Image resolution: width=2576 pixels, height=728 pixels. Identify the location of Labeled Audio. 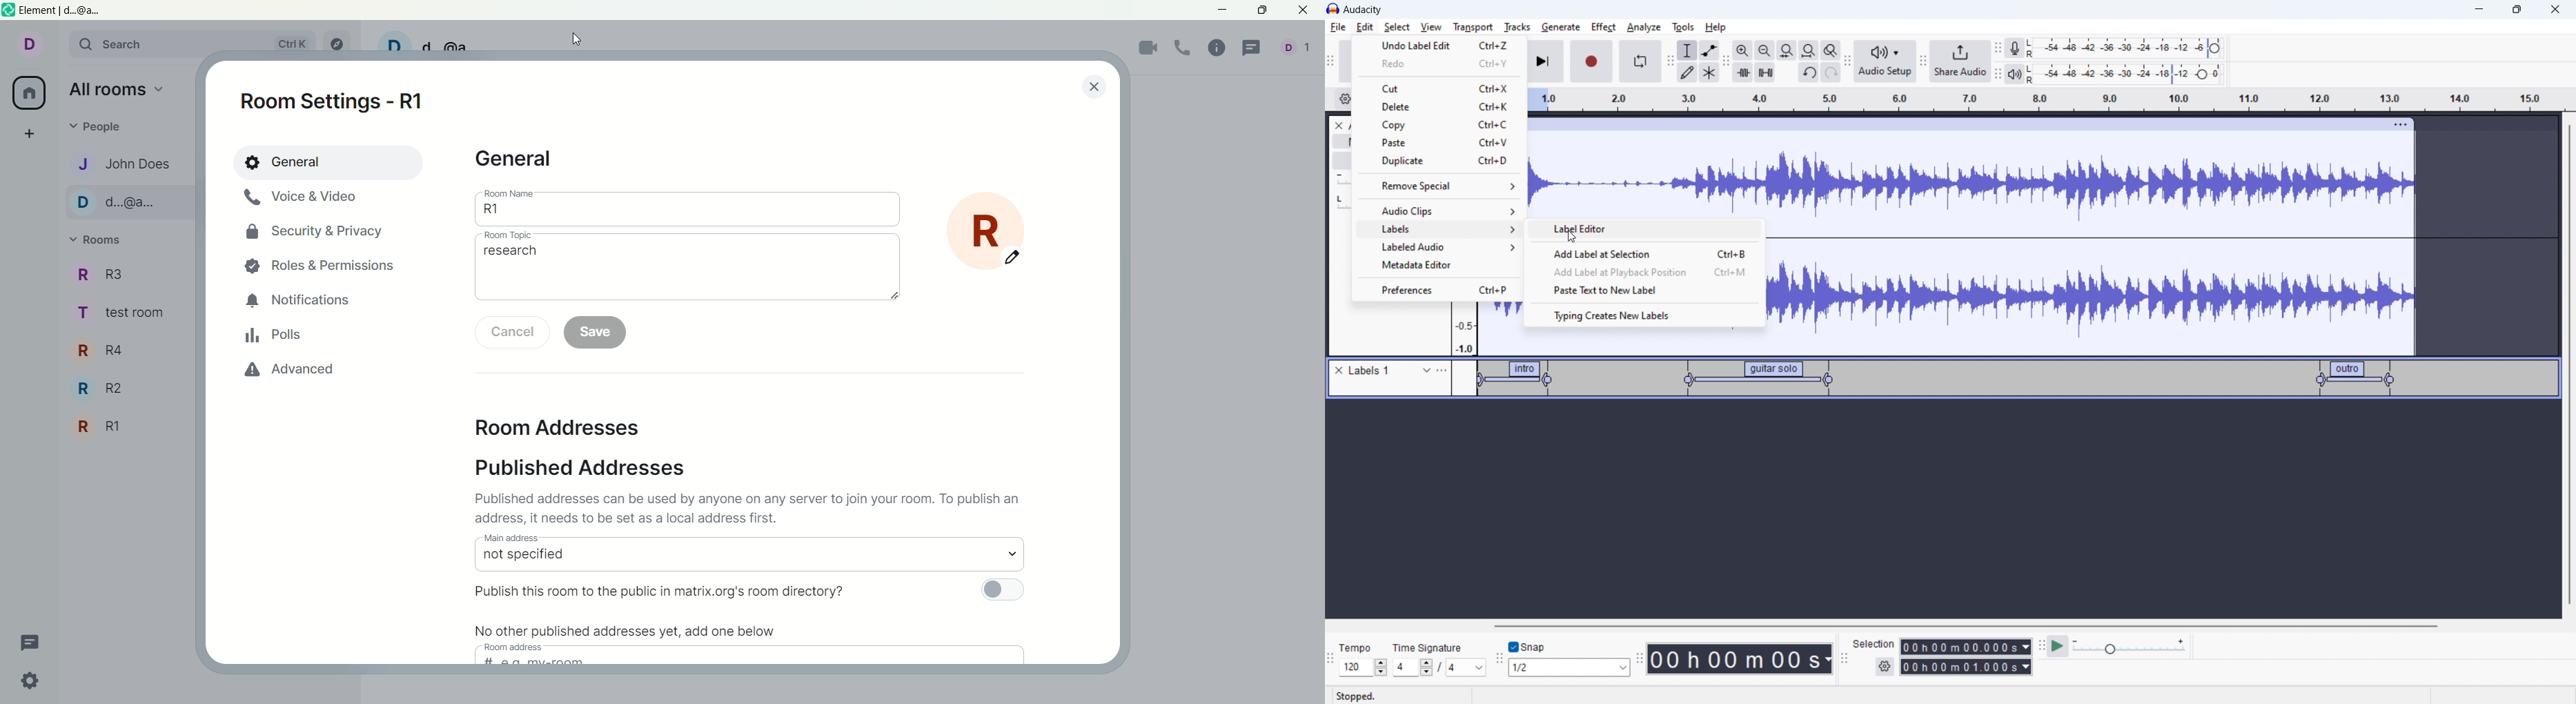
(1446, 245).